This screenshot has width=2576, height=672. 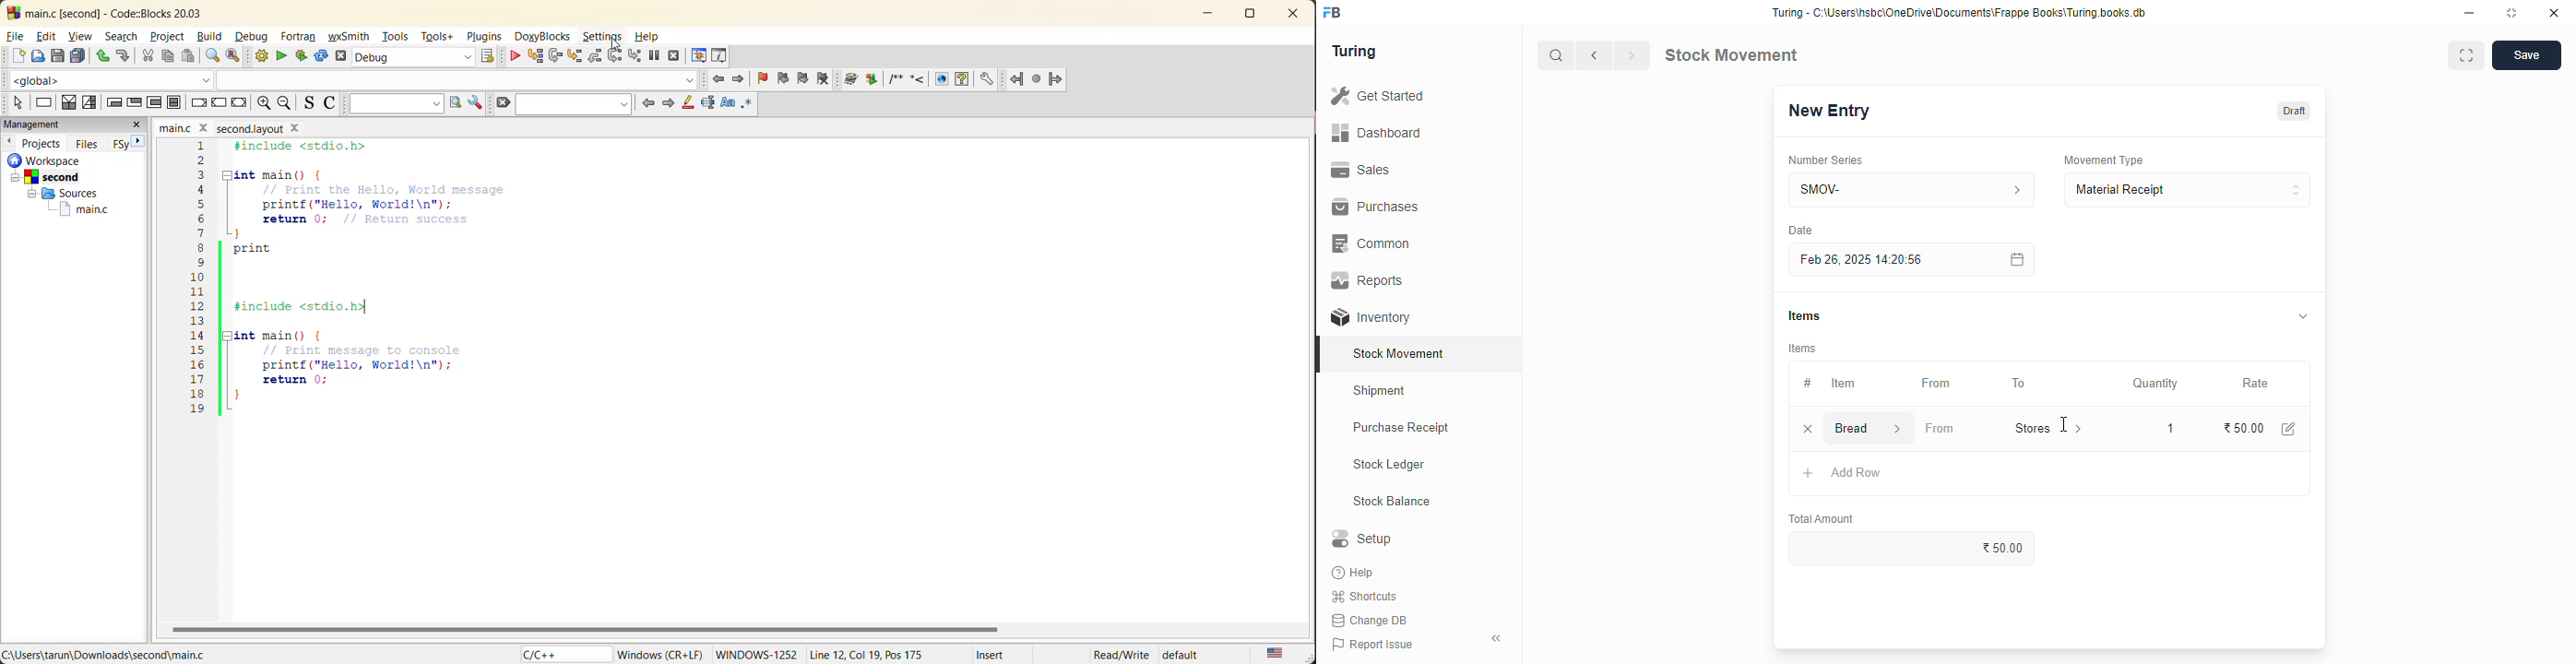 I want to click on code completion compiler, so click(x=352, y=80).